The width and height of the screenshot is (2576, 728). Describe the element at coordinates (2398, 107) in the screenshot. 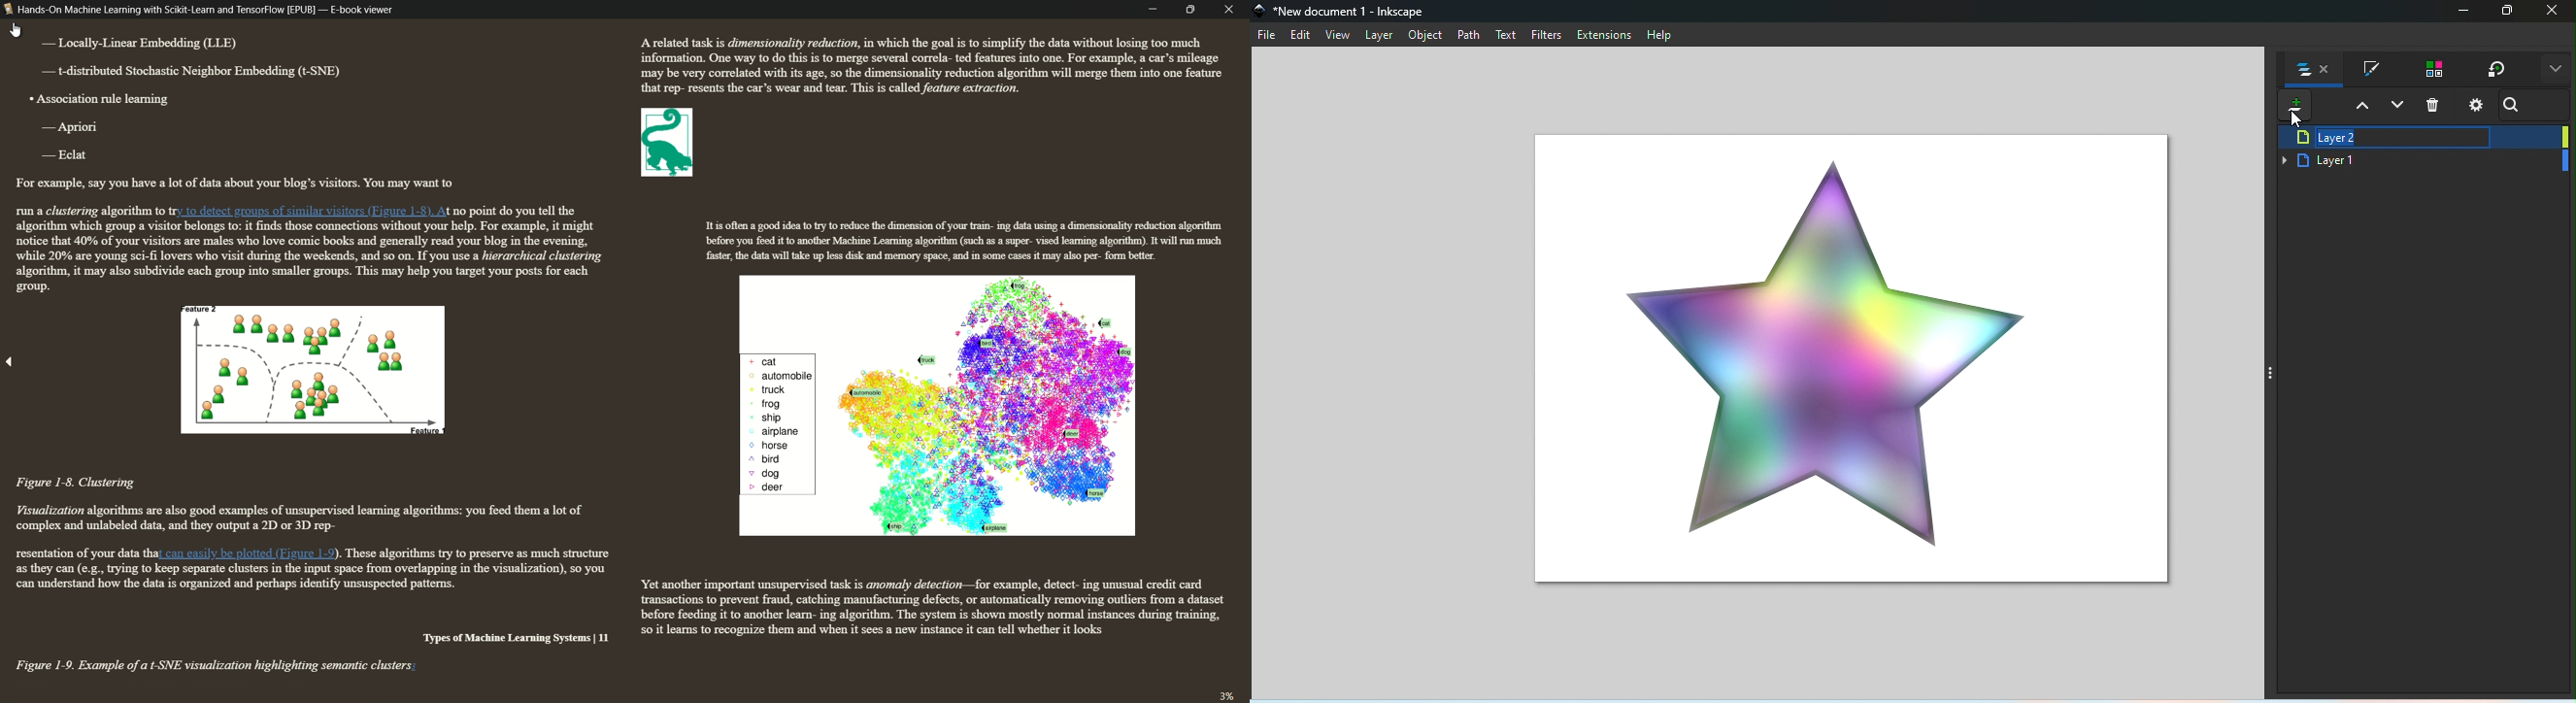

I see `Lower selection one layer` at that location.